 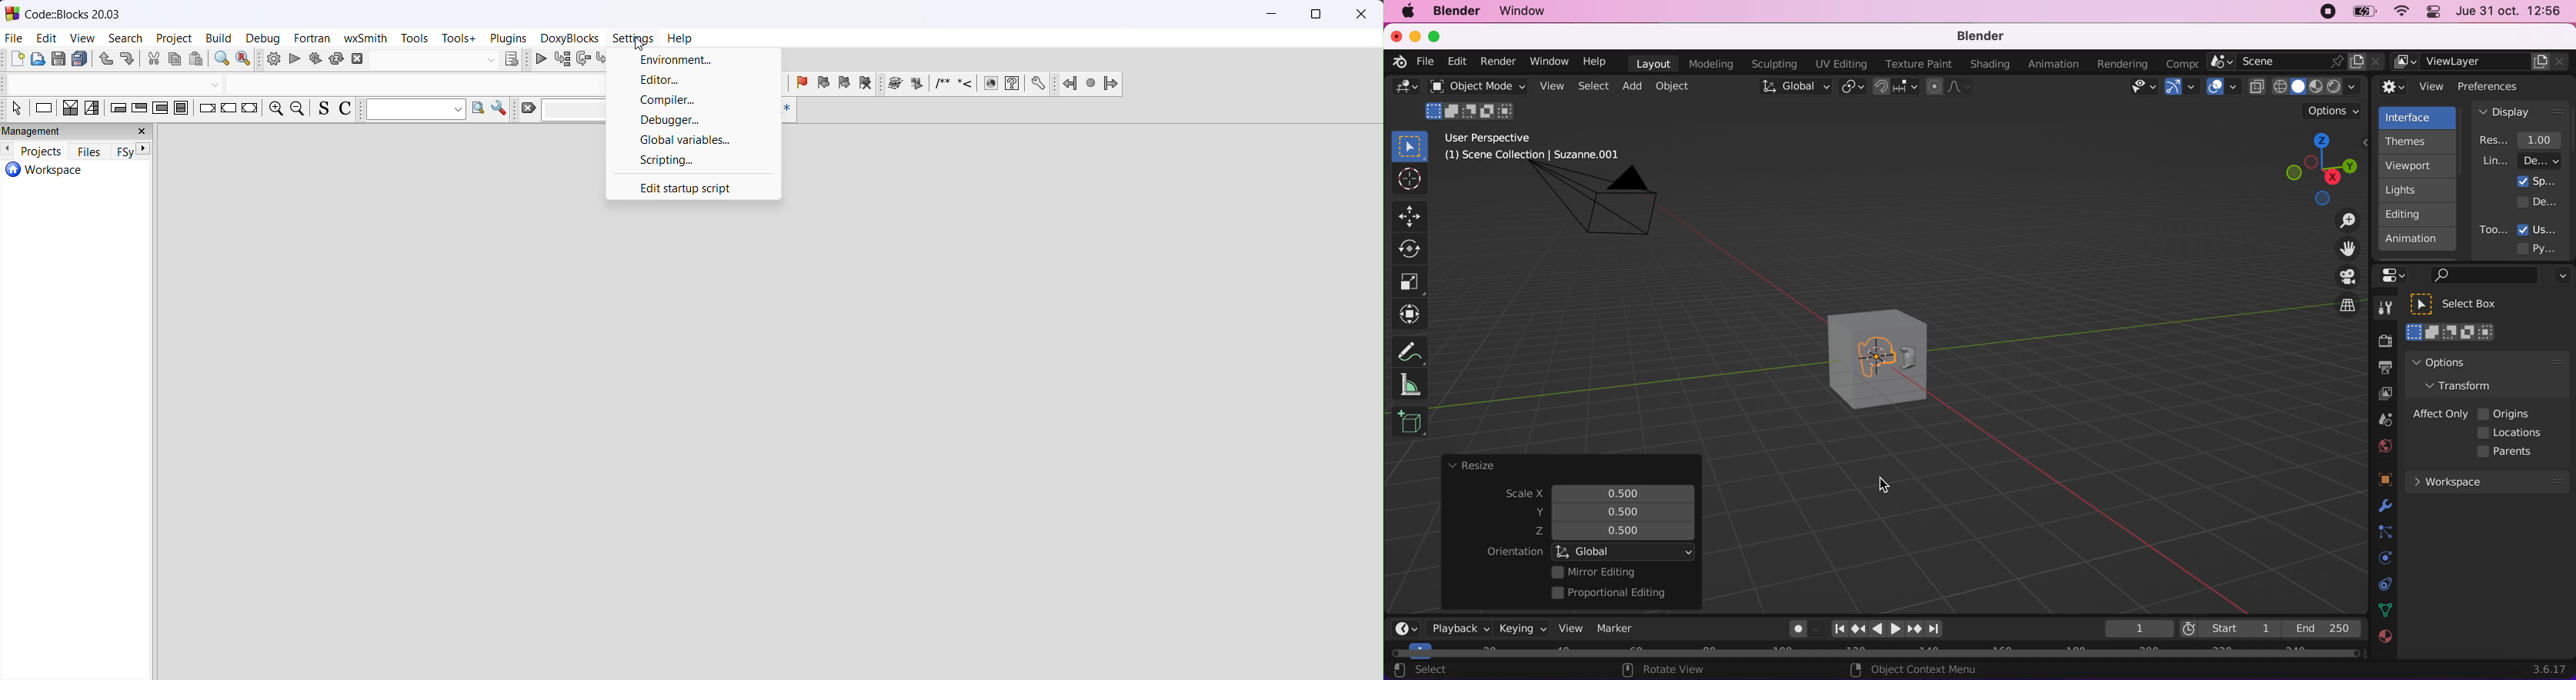 What do you see at coordinates (90, 152) in the screenshot?
I see `files` at bounding box center [90, 152].